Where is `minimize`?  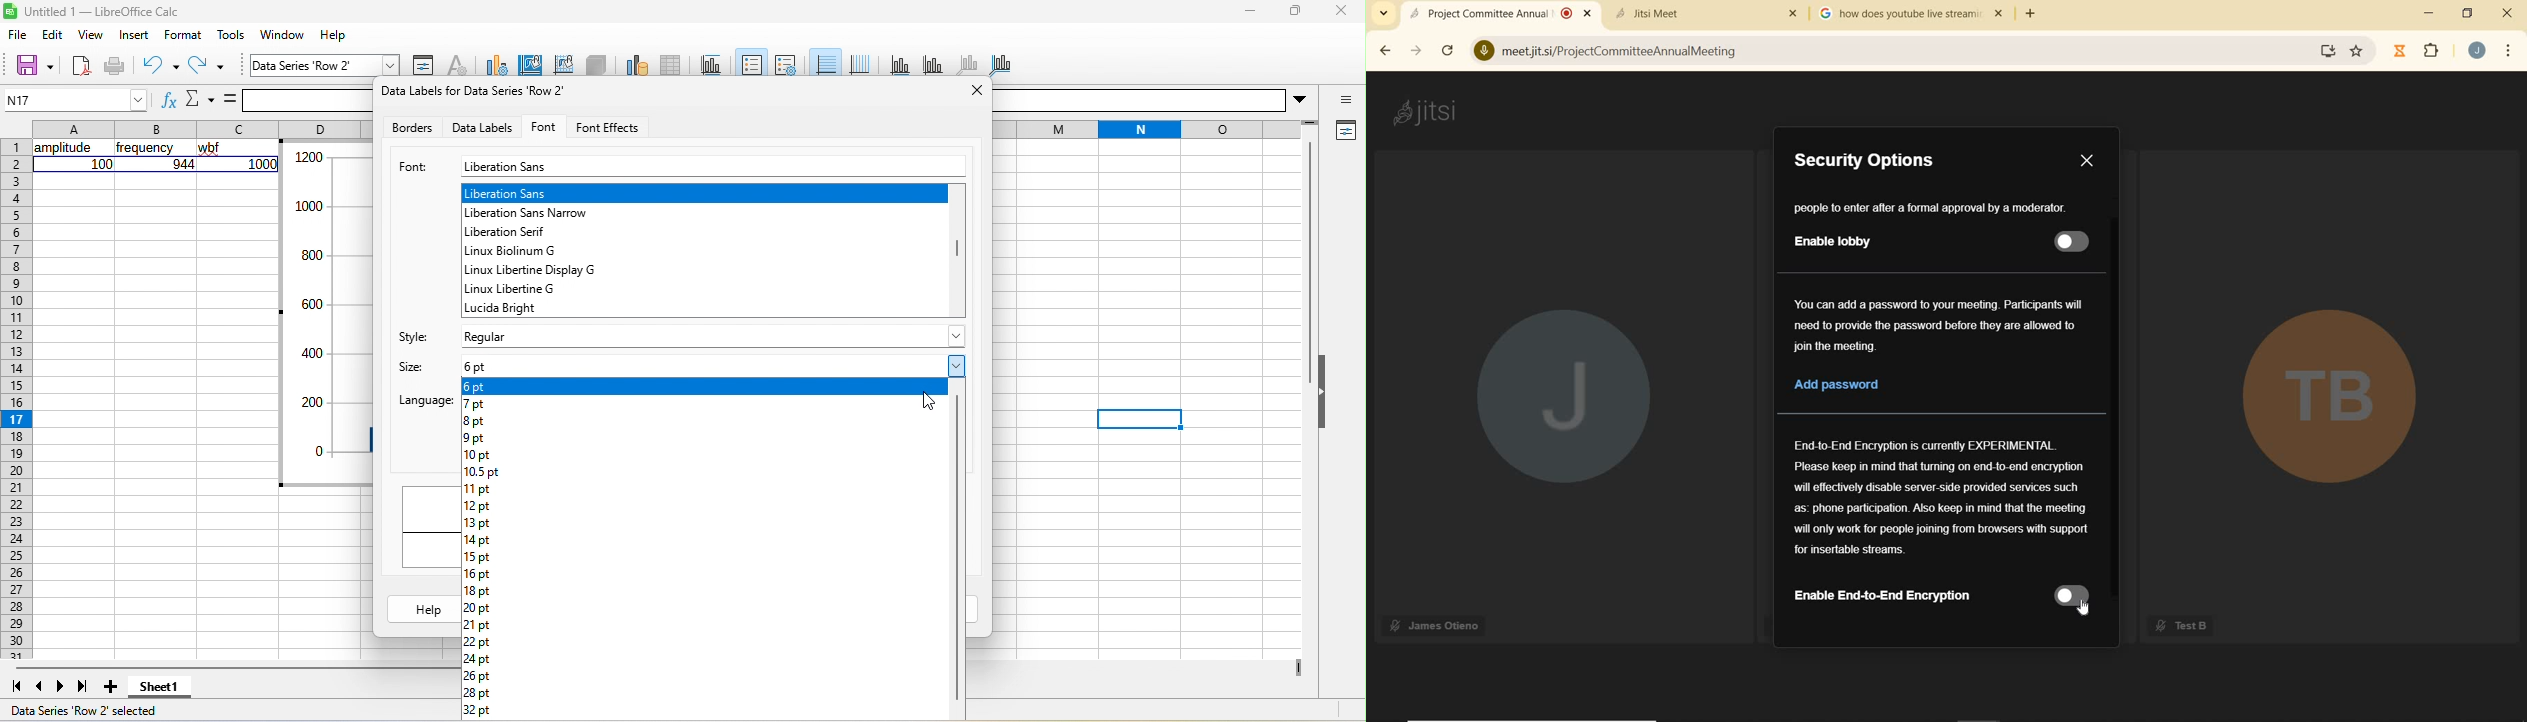 minimize is located at coordinates (1248, 10).